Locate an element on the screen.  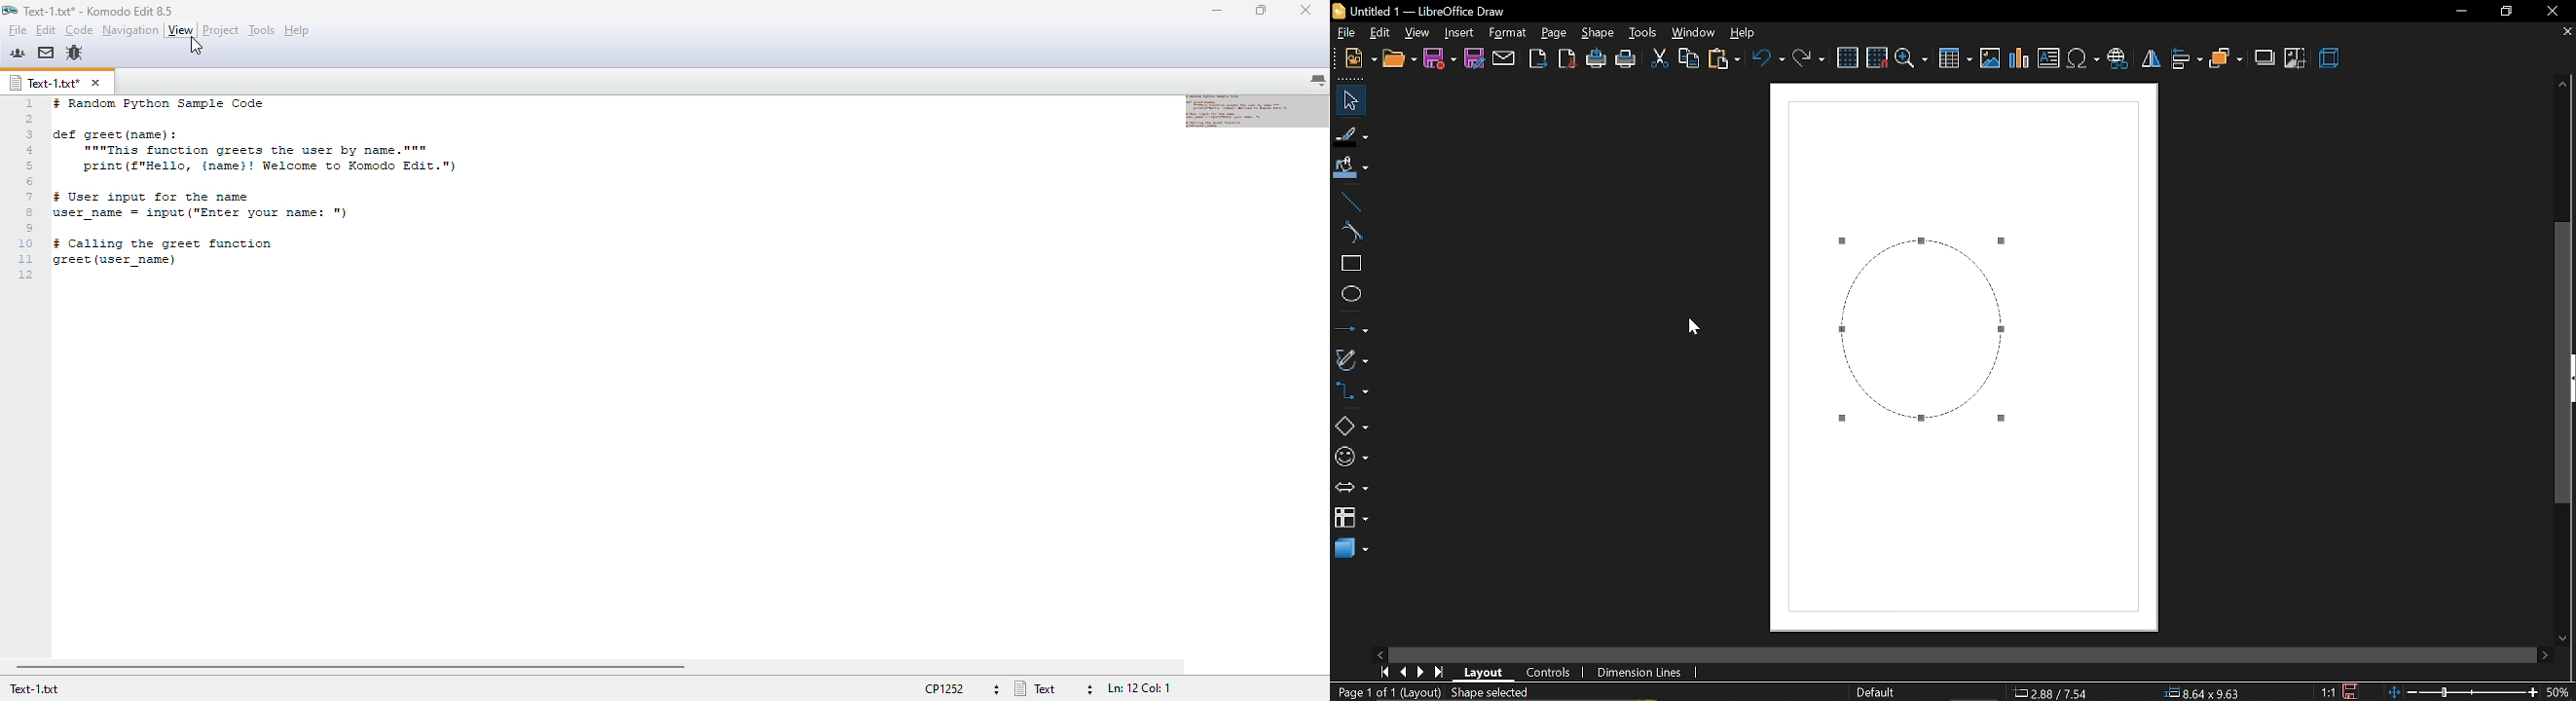
print directly is located at coordinates (1596, 59).